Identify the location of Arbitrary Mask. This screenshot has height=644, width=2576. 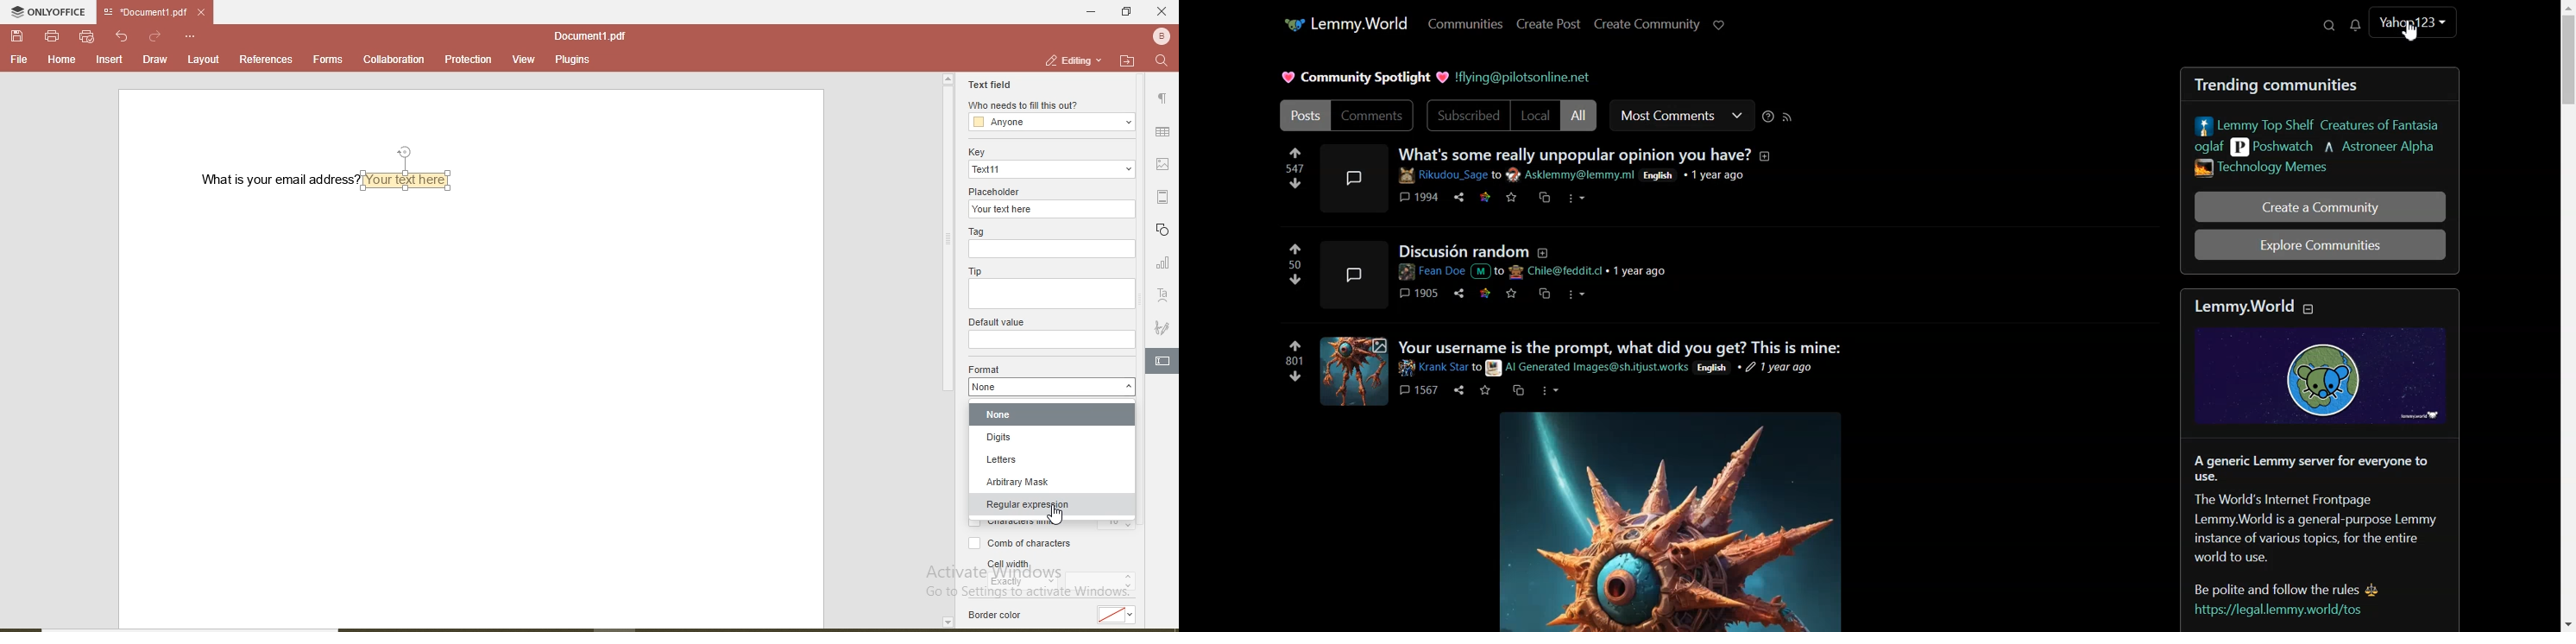
(1054, 480).